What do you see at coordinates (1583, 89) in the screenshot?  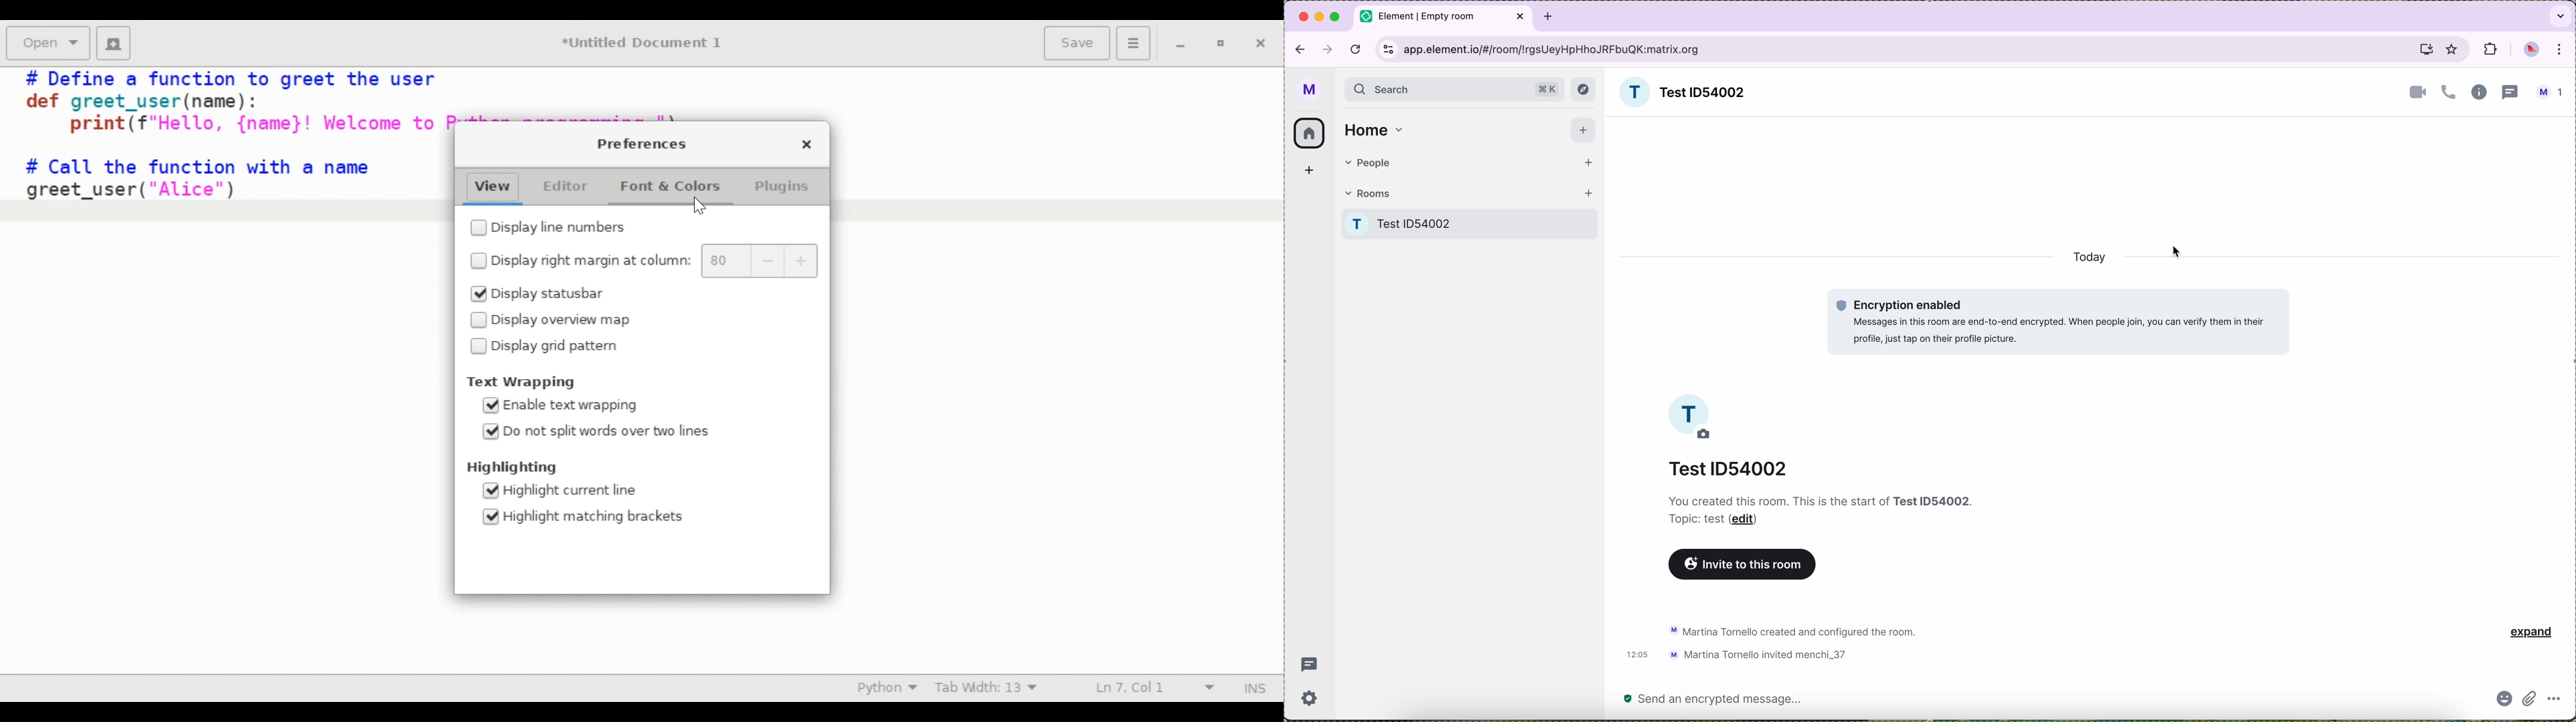 I see `explore button` at bounding box center [1583, 89].